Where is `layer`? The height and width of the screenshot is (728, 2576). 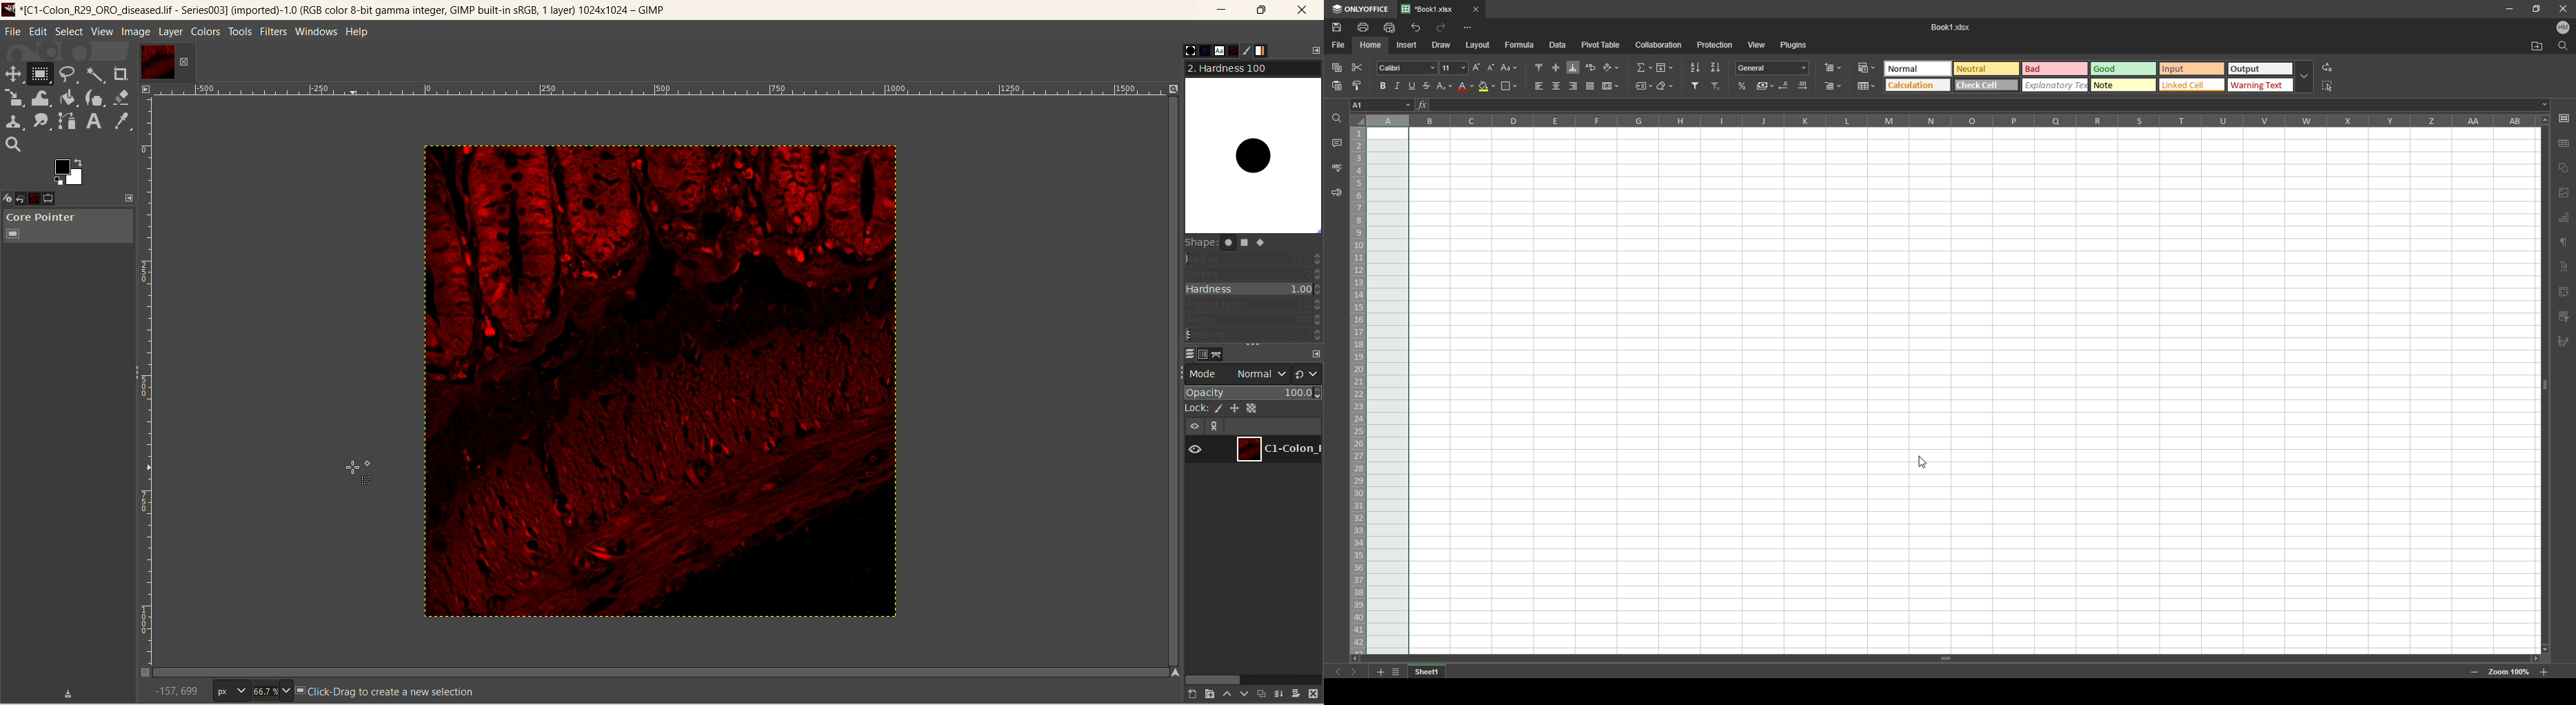
layer is located at coordinates (170, 32).